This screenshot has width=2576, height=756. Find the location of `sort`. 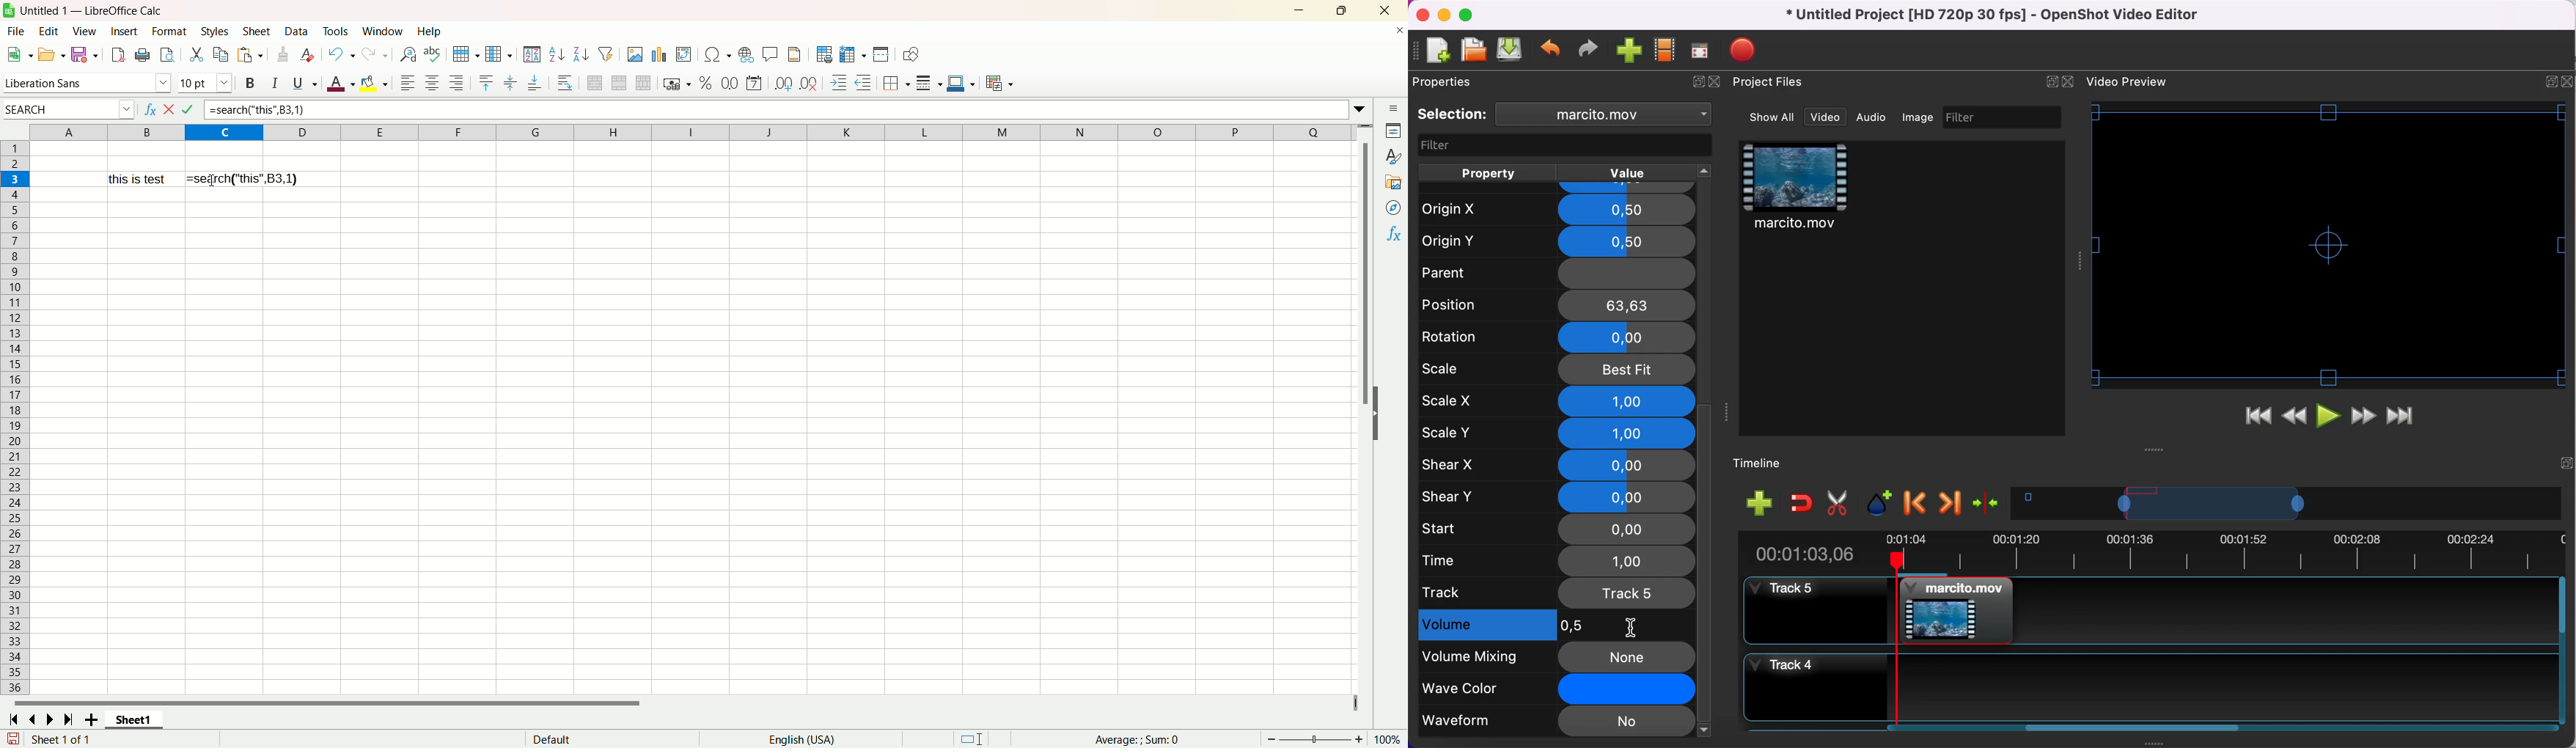

sort is located at coordinates (532, 54).